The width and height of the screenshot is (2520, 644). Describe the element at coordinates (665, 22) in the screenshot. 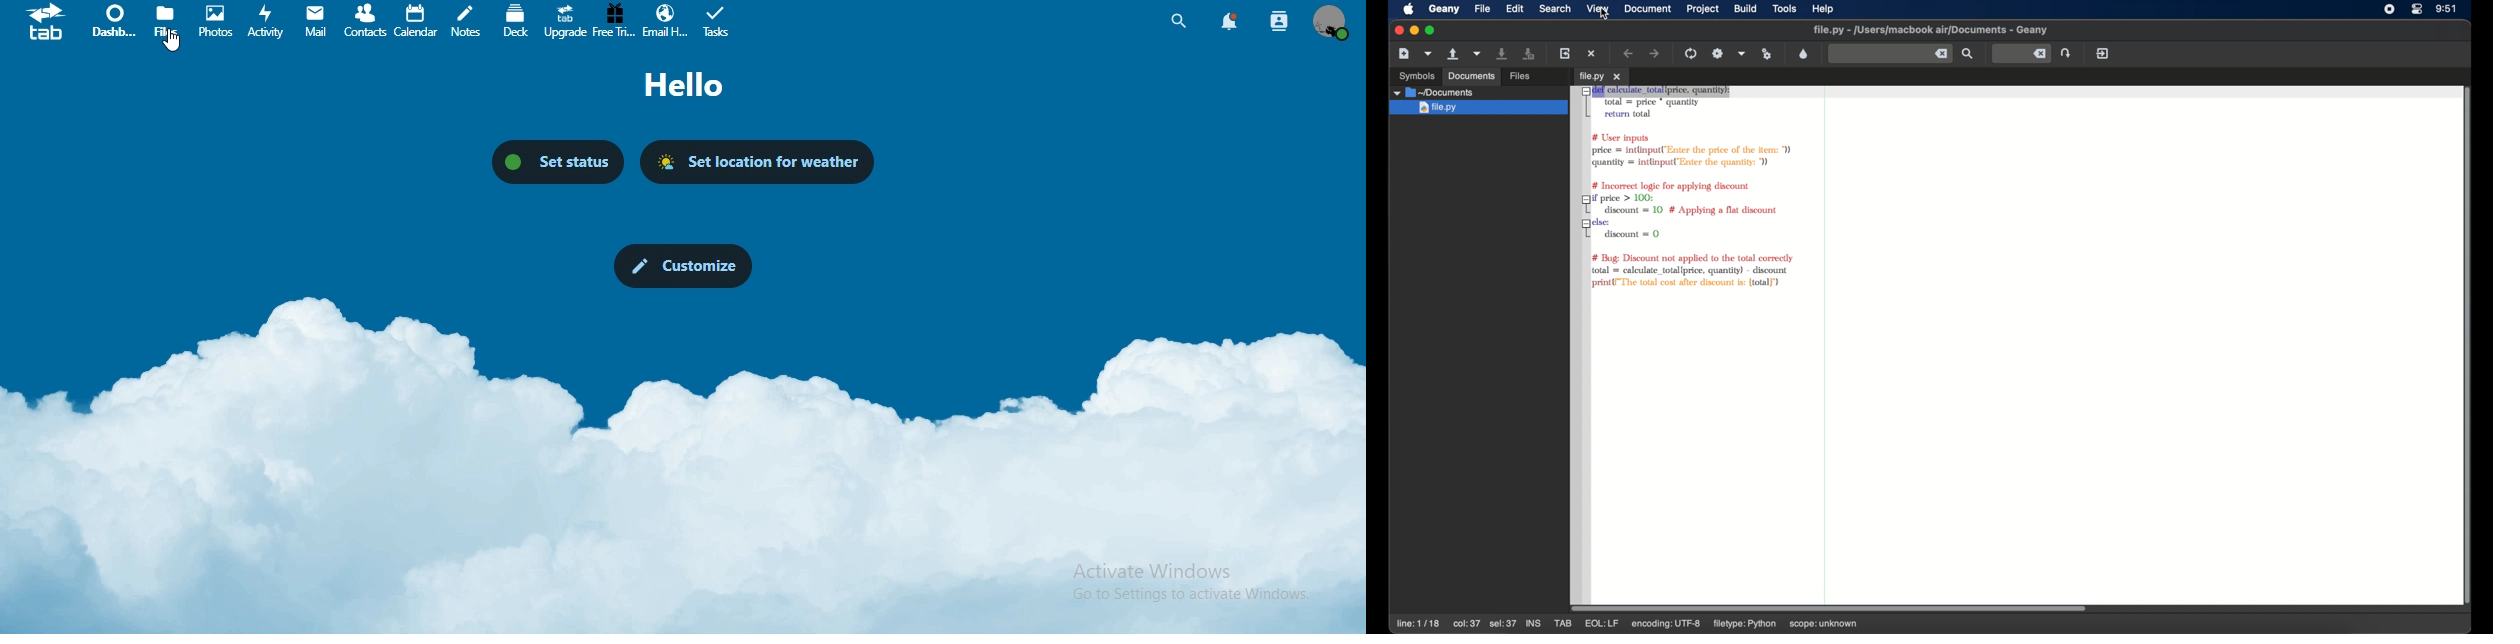

I see `email hosting` at that location.